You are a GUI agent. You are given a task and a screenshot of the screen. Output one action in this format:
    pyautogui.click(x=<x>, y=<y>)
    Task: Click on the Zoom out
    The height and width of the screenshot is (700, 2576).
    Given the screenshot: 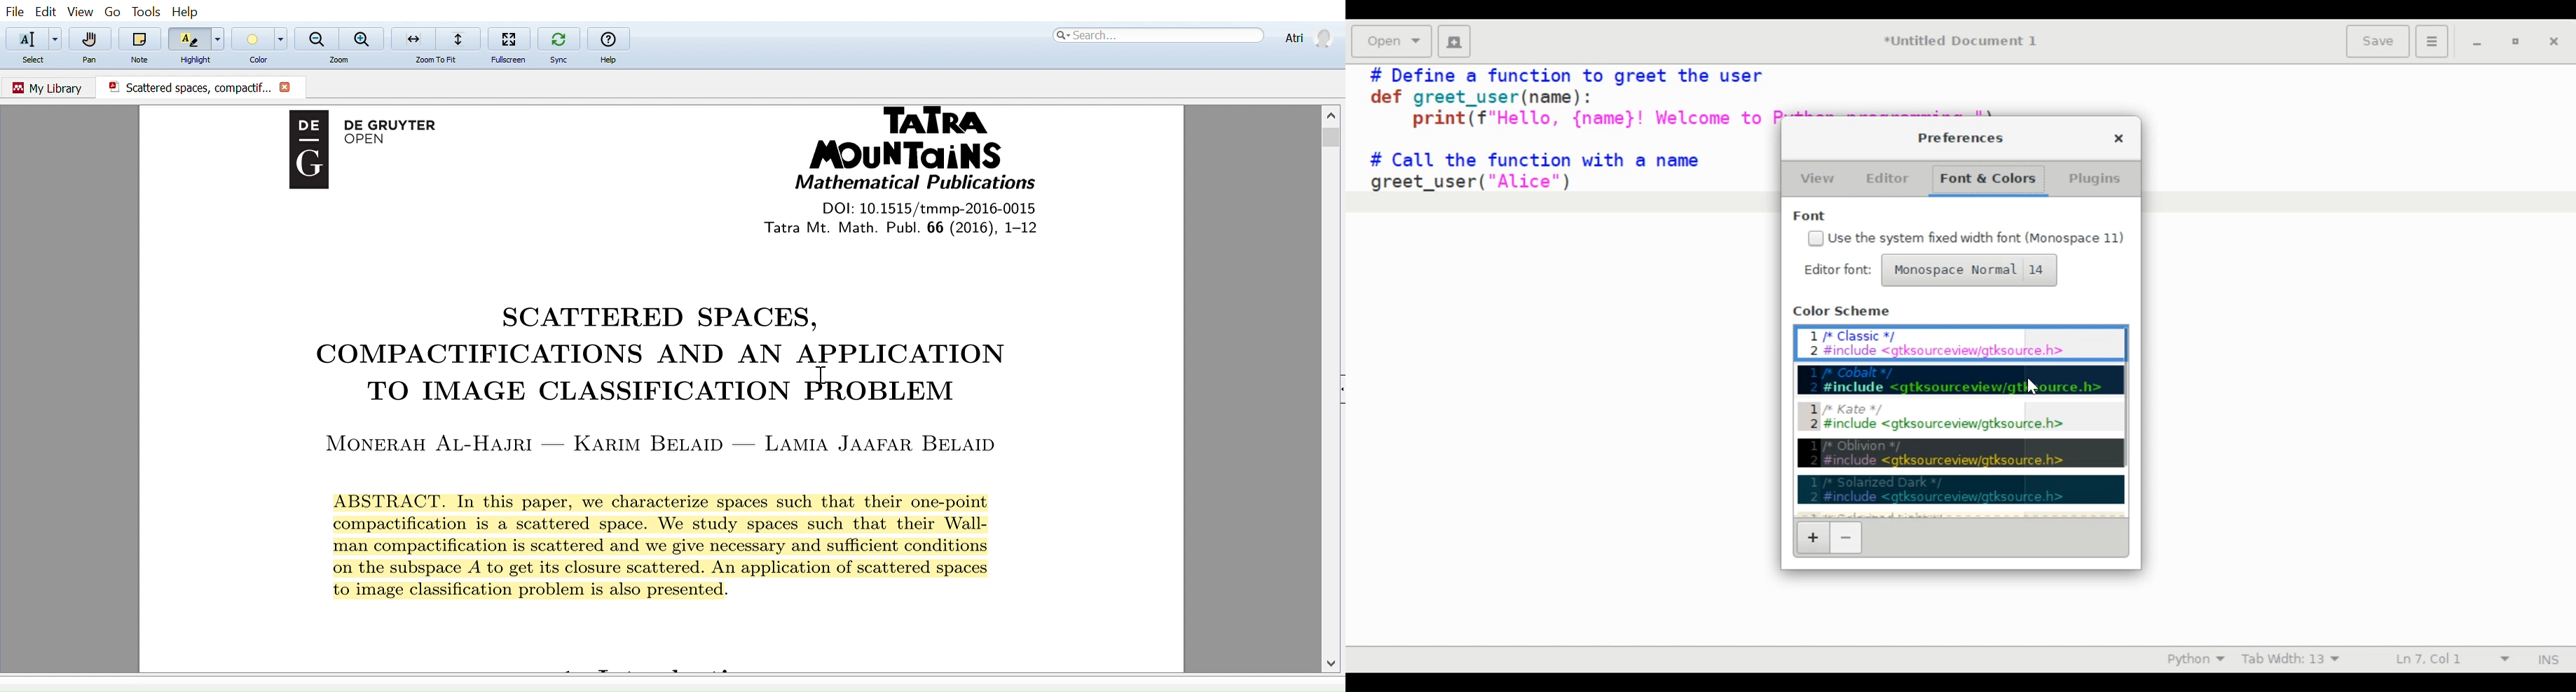 What is the action you would take?
    pyautogui.click(x=317, y=37)
    